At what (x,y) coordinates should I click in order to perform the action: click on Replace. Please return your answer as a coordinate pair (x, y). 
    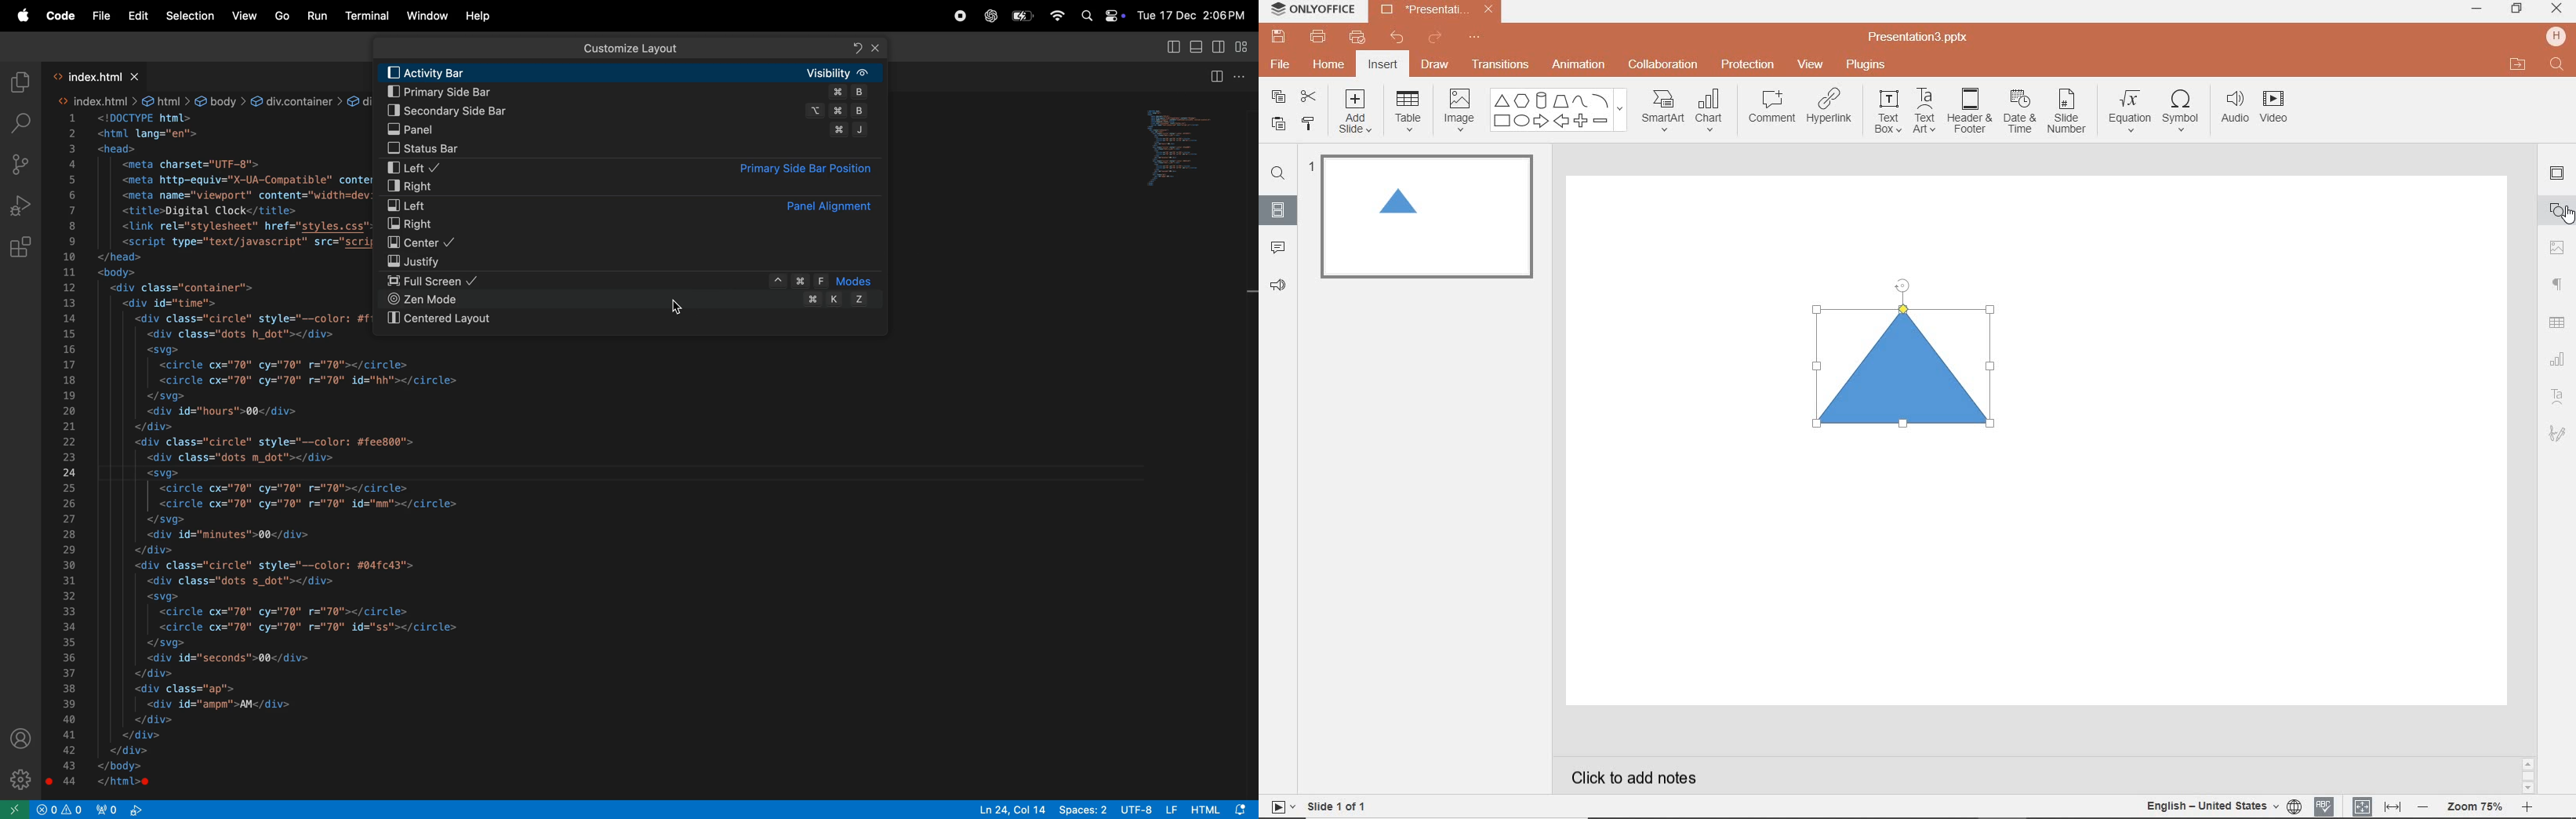
    Looking at the image, I should click on (859, 48).